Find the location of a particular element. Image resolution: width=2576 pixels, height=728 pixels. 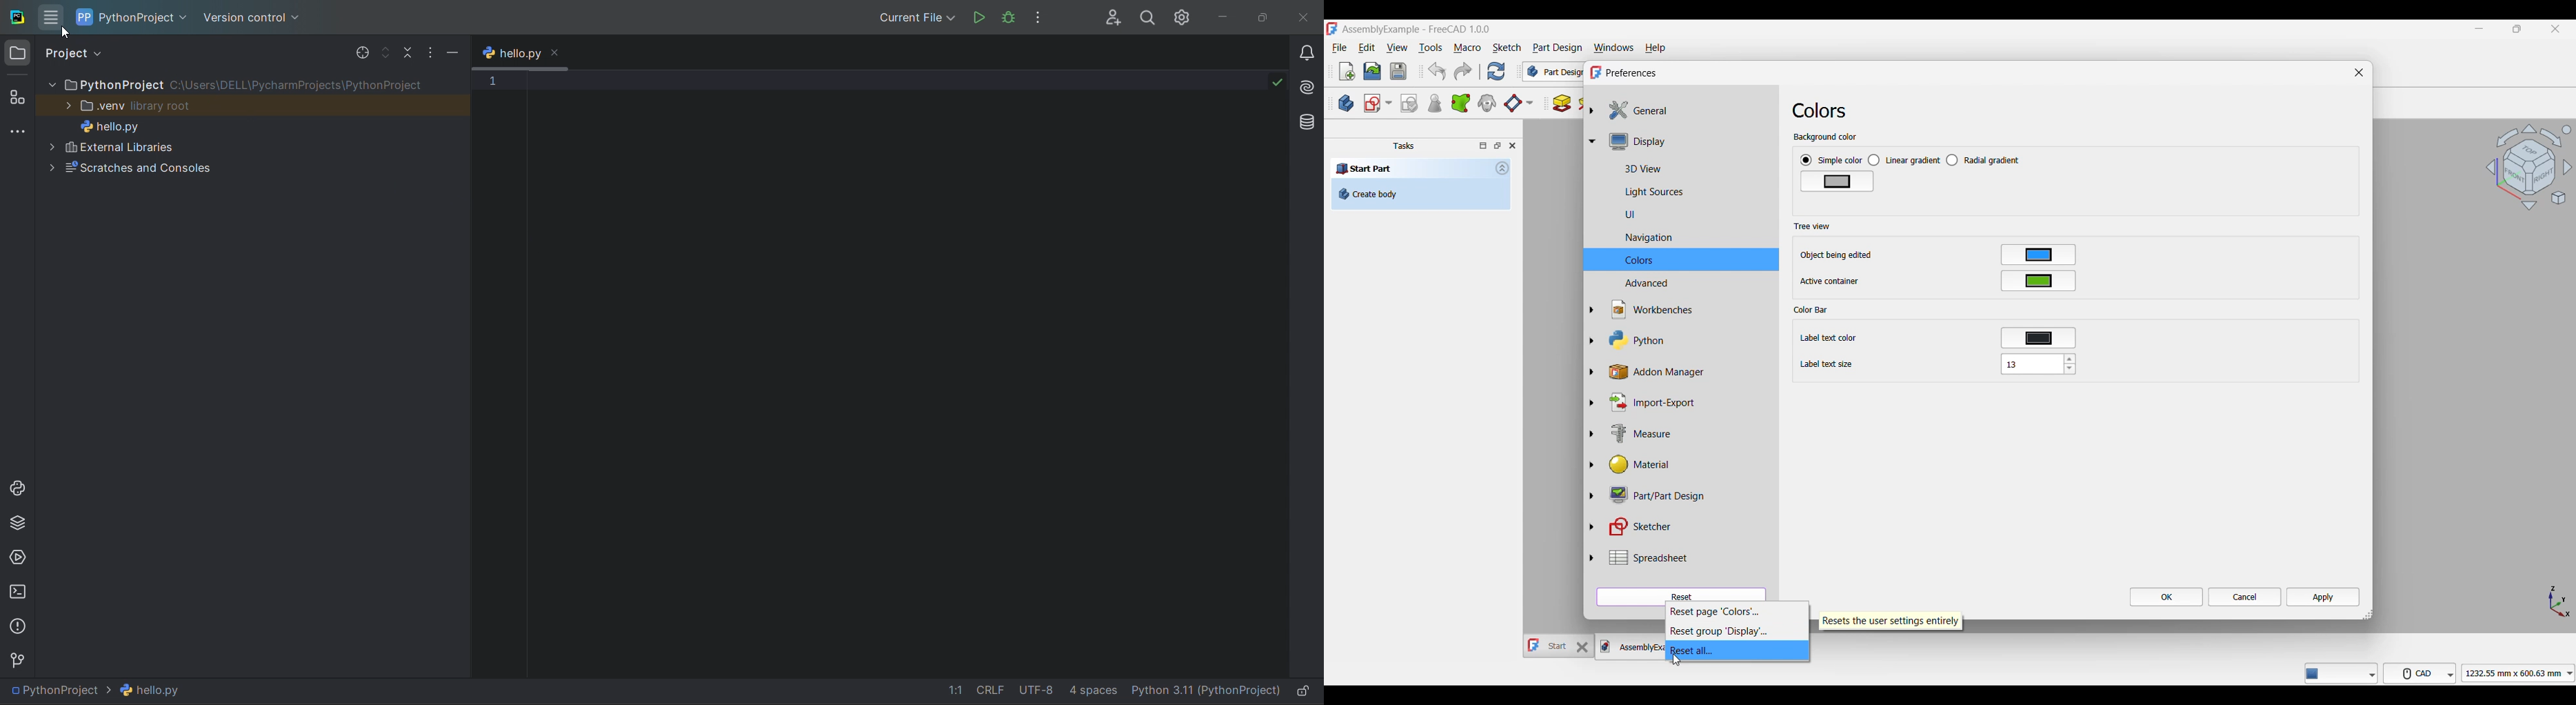

Change window dimension is located at coordinates (2368, 615).